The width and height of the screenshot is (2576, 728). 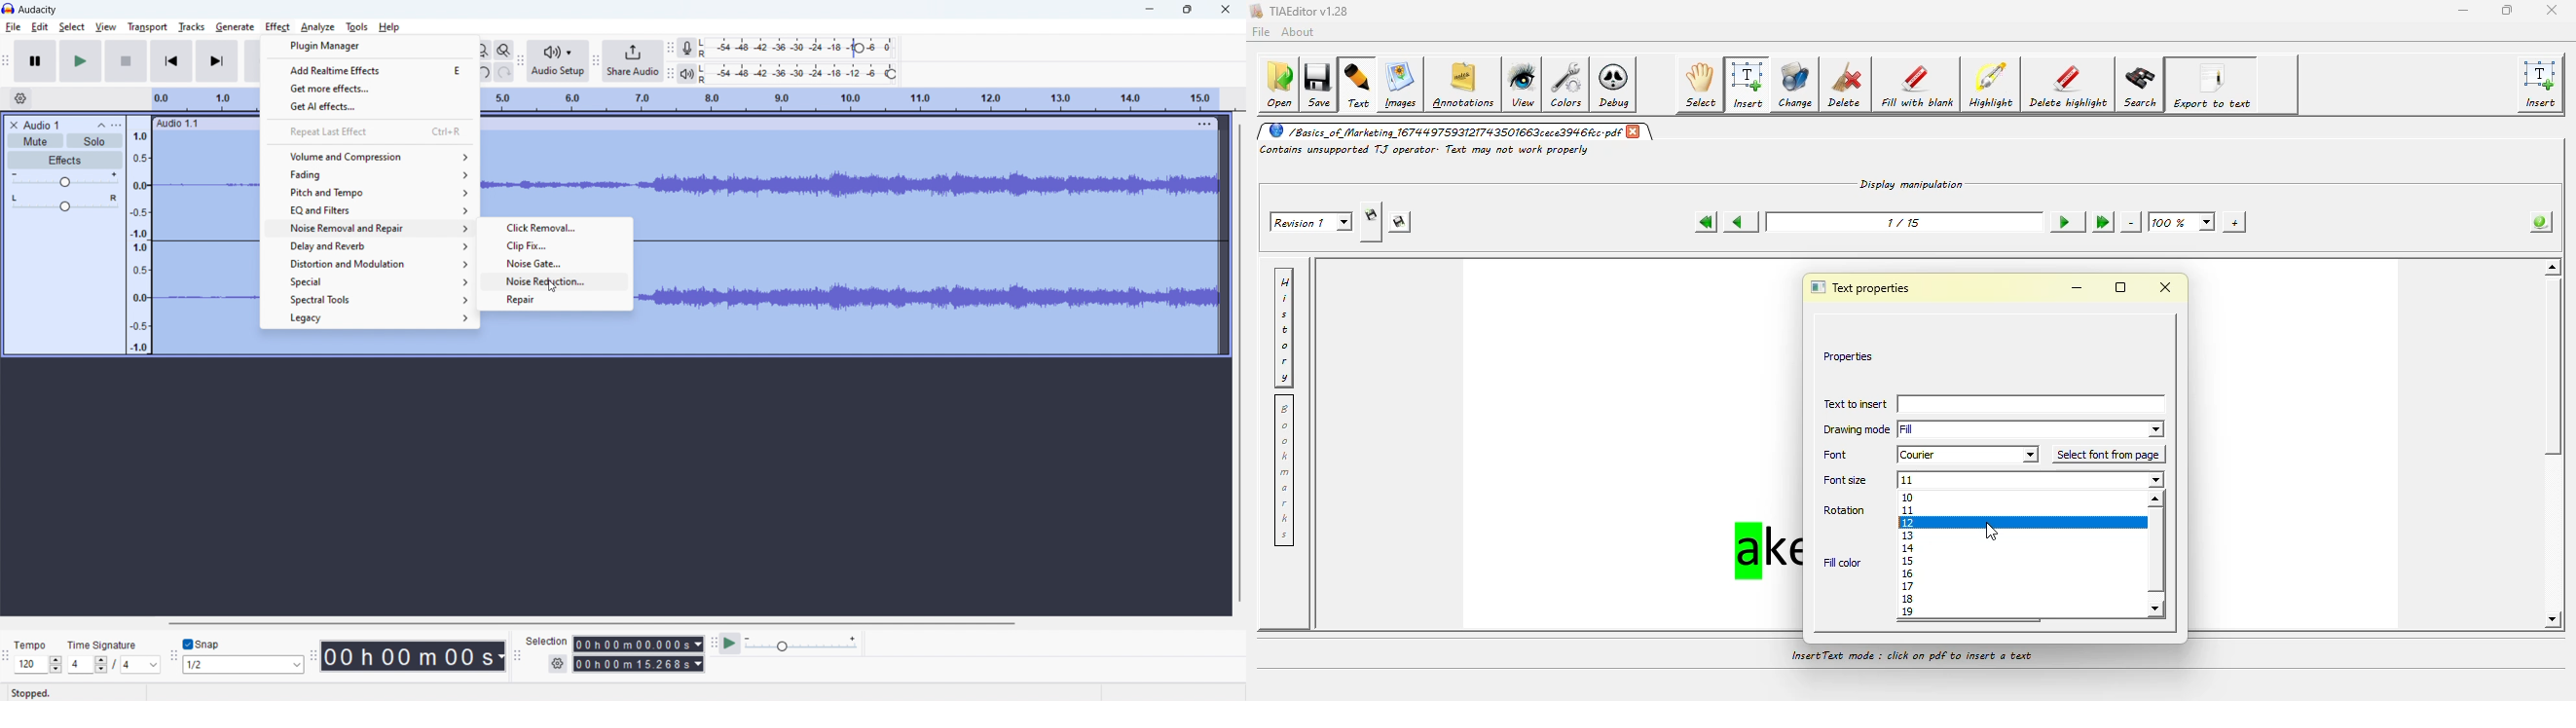 What do you see at coordinates (38, 10) in the screenshot?
I see `title` at bounding box center [38, 10].